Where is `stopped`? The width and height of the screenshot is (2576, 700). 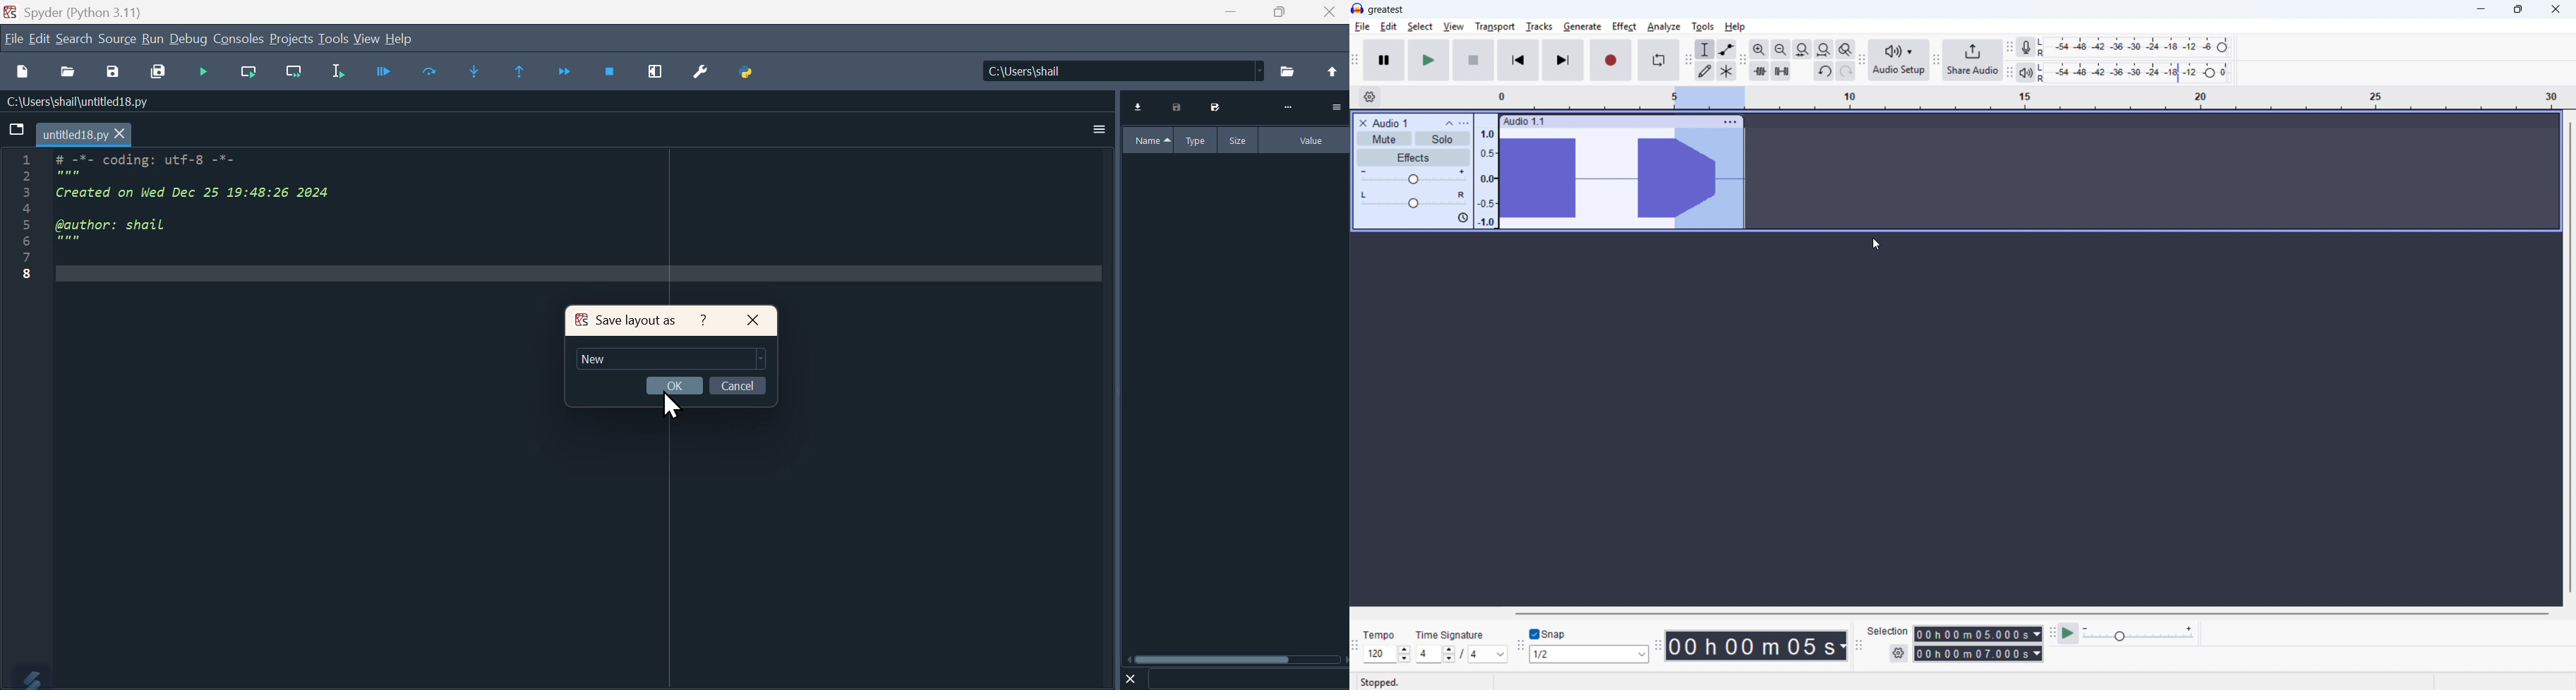
stopped is located at coordinates (1379, 684).